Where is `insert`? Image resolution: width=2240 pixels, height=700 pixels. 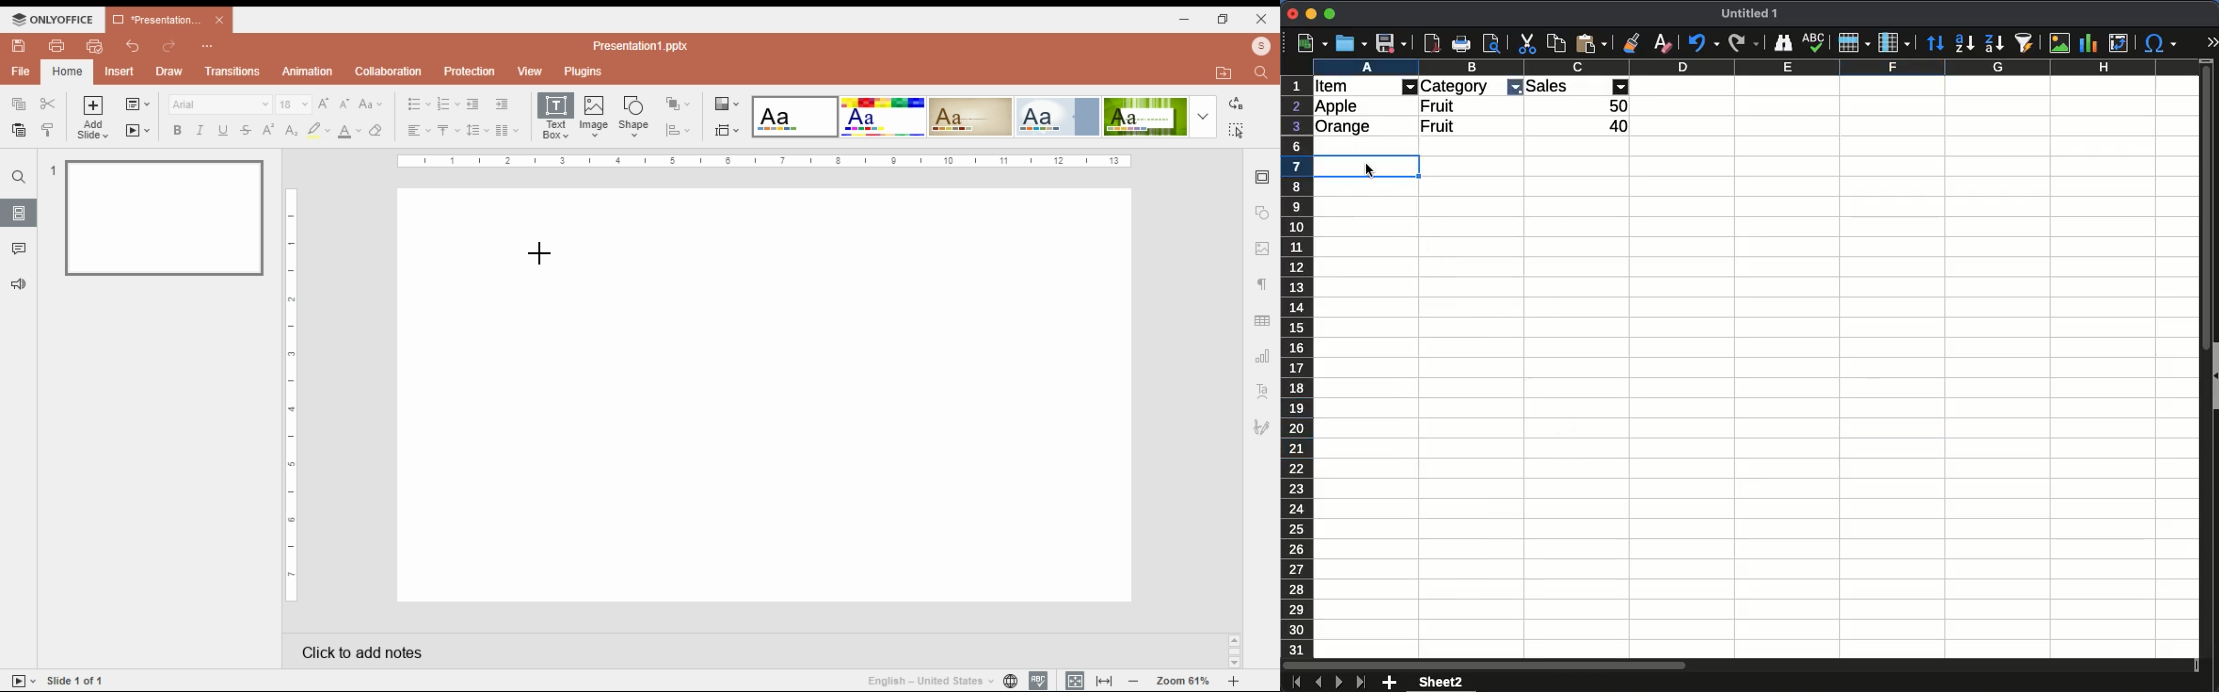 insert is located at coordinates (122, 71).